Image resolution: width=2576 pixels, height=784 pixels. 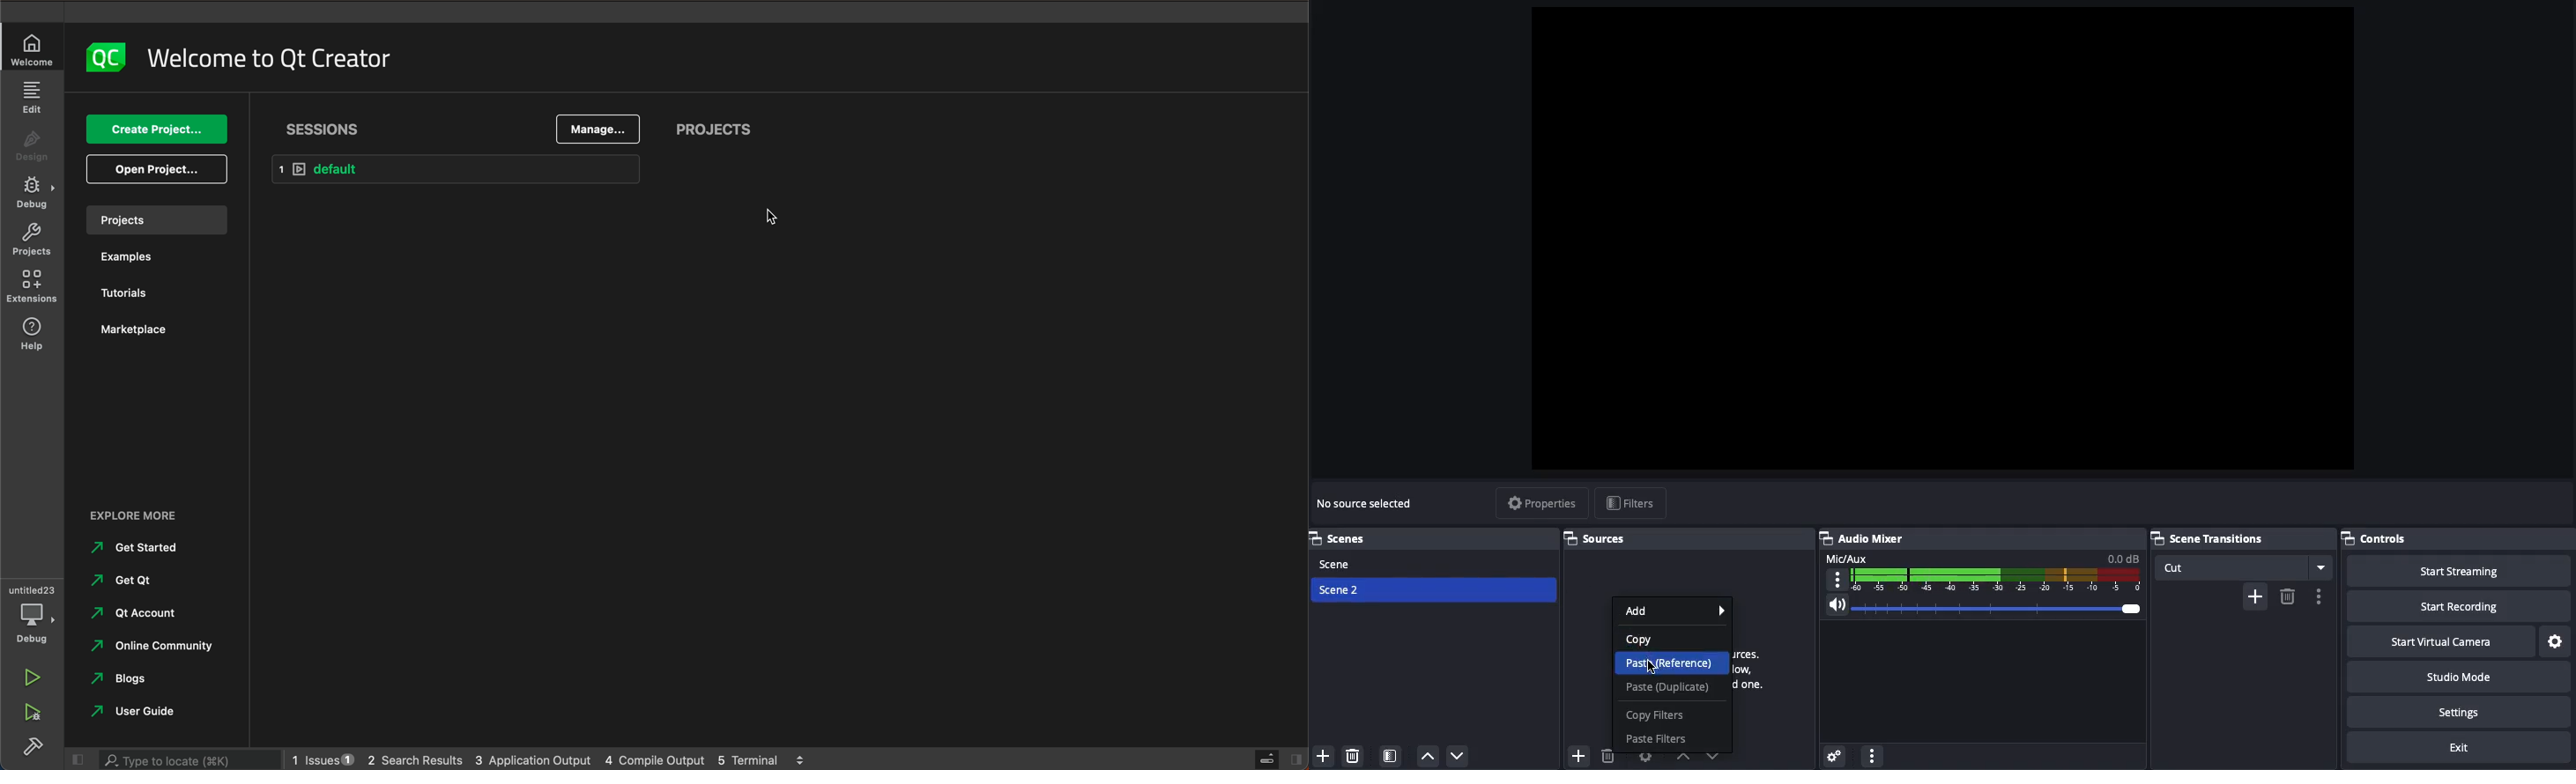 What do you see at coordinates (1629, 501) in the screenshot?
I see `Filters` at bounding box center [1629, 501].